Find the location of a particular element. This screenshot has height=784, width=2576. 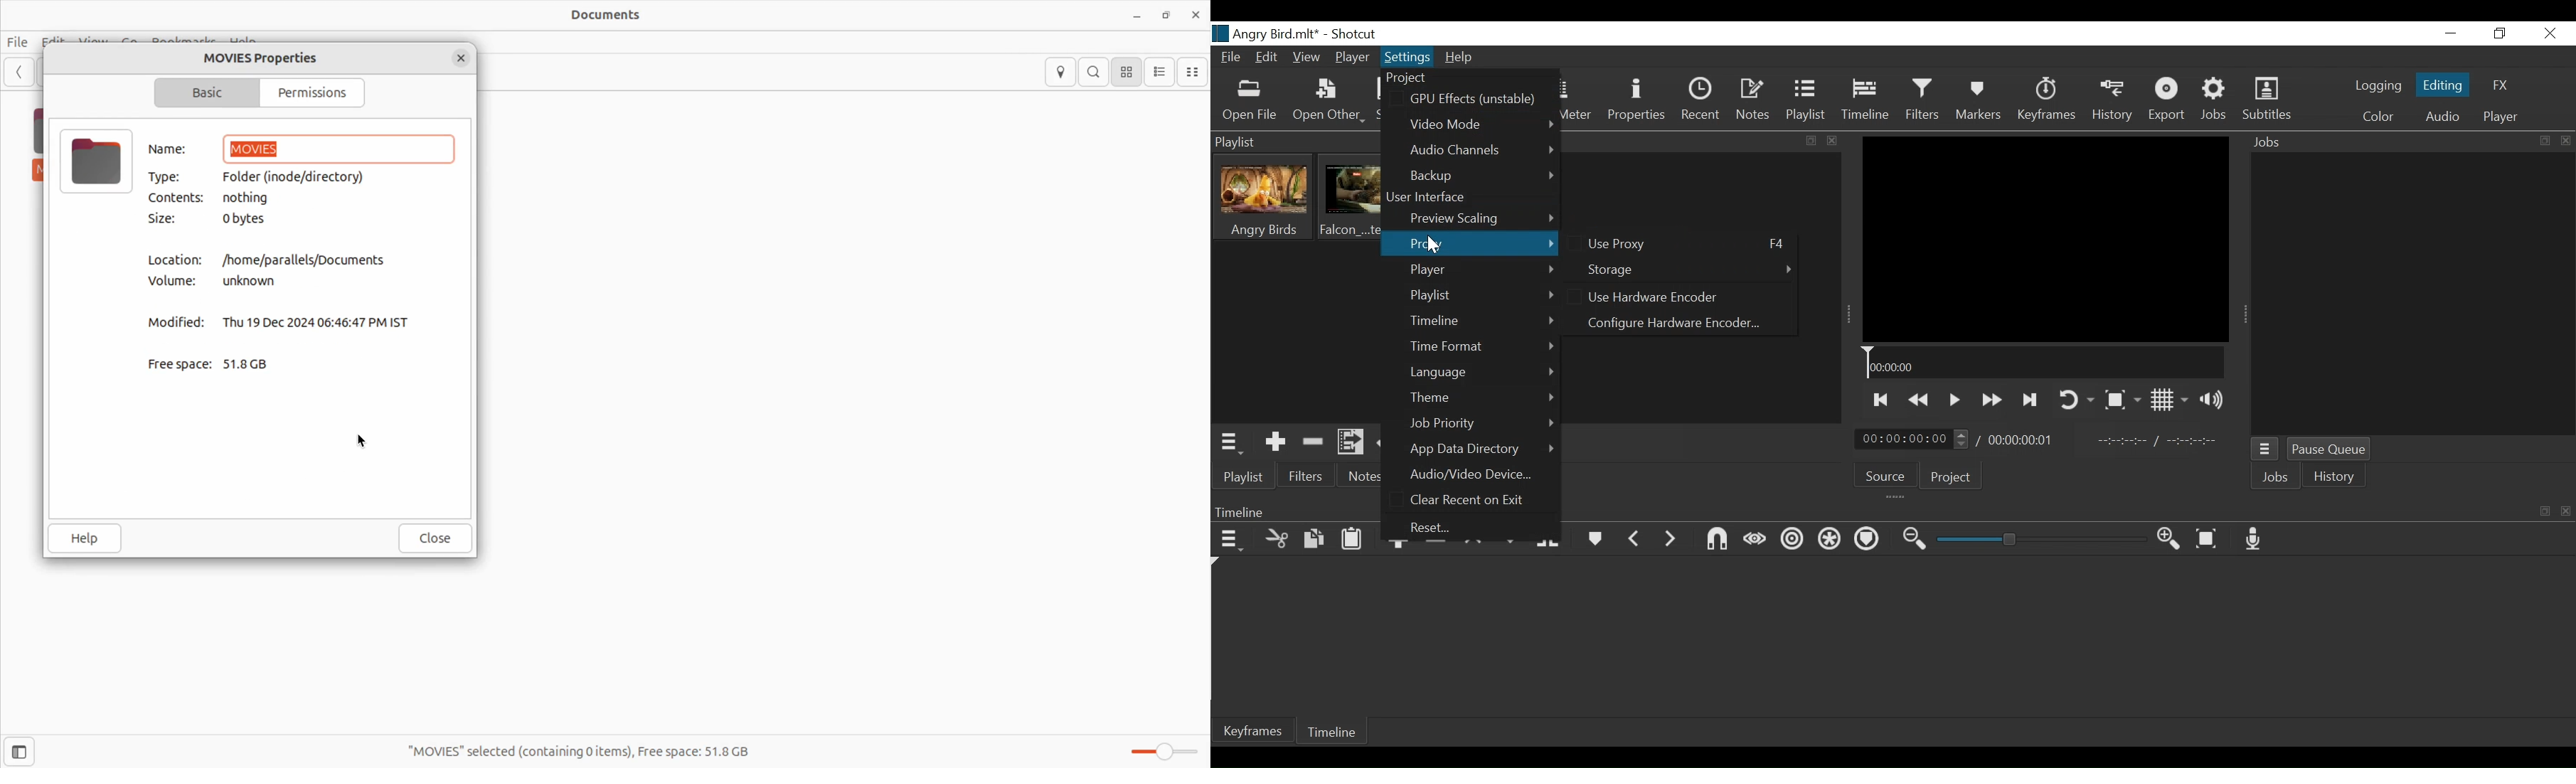

Storage is located at coordinates (1683, 270).